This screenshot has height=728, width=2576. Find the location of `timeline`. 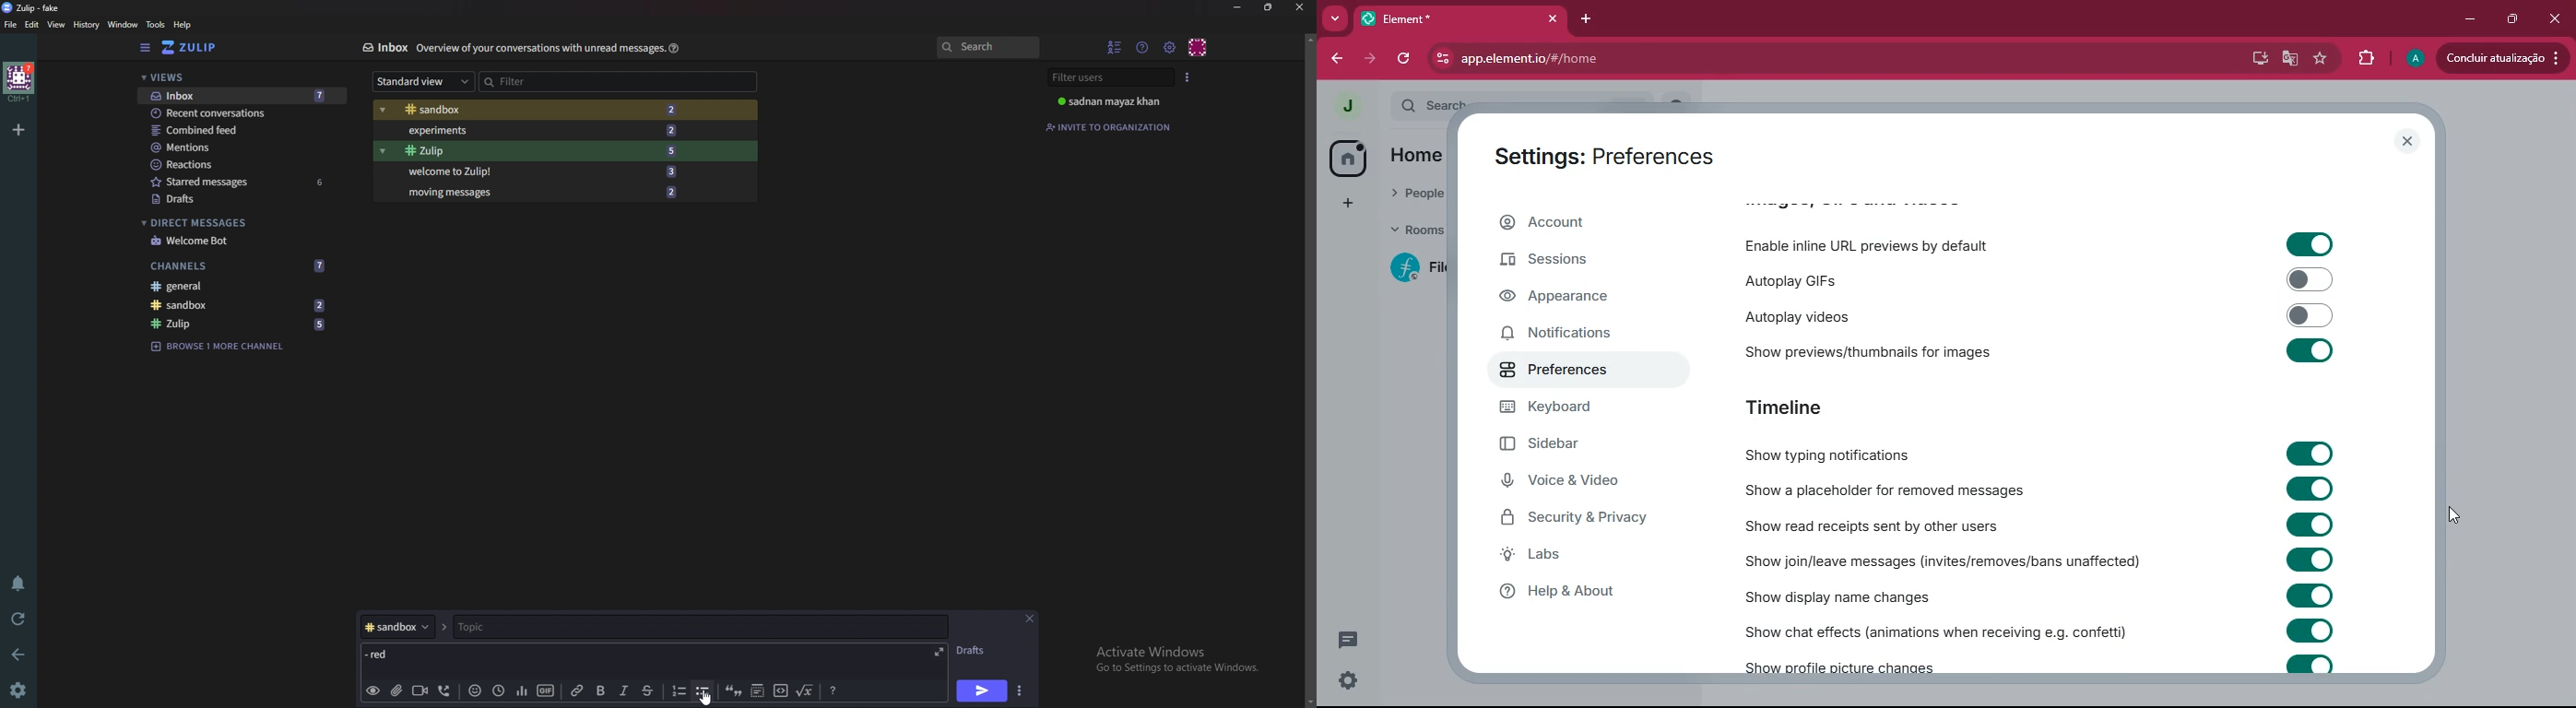

timeline is located at coordinates (1820, 407).